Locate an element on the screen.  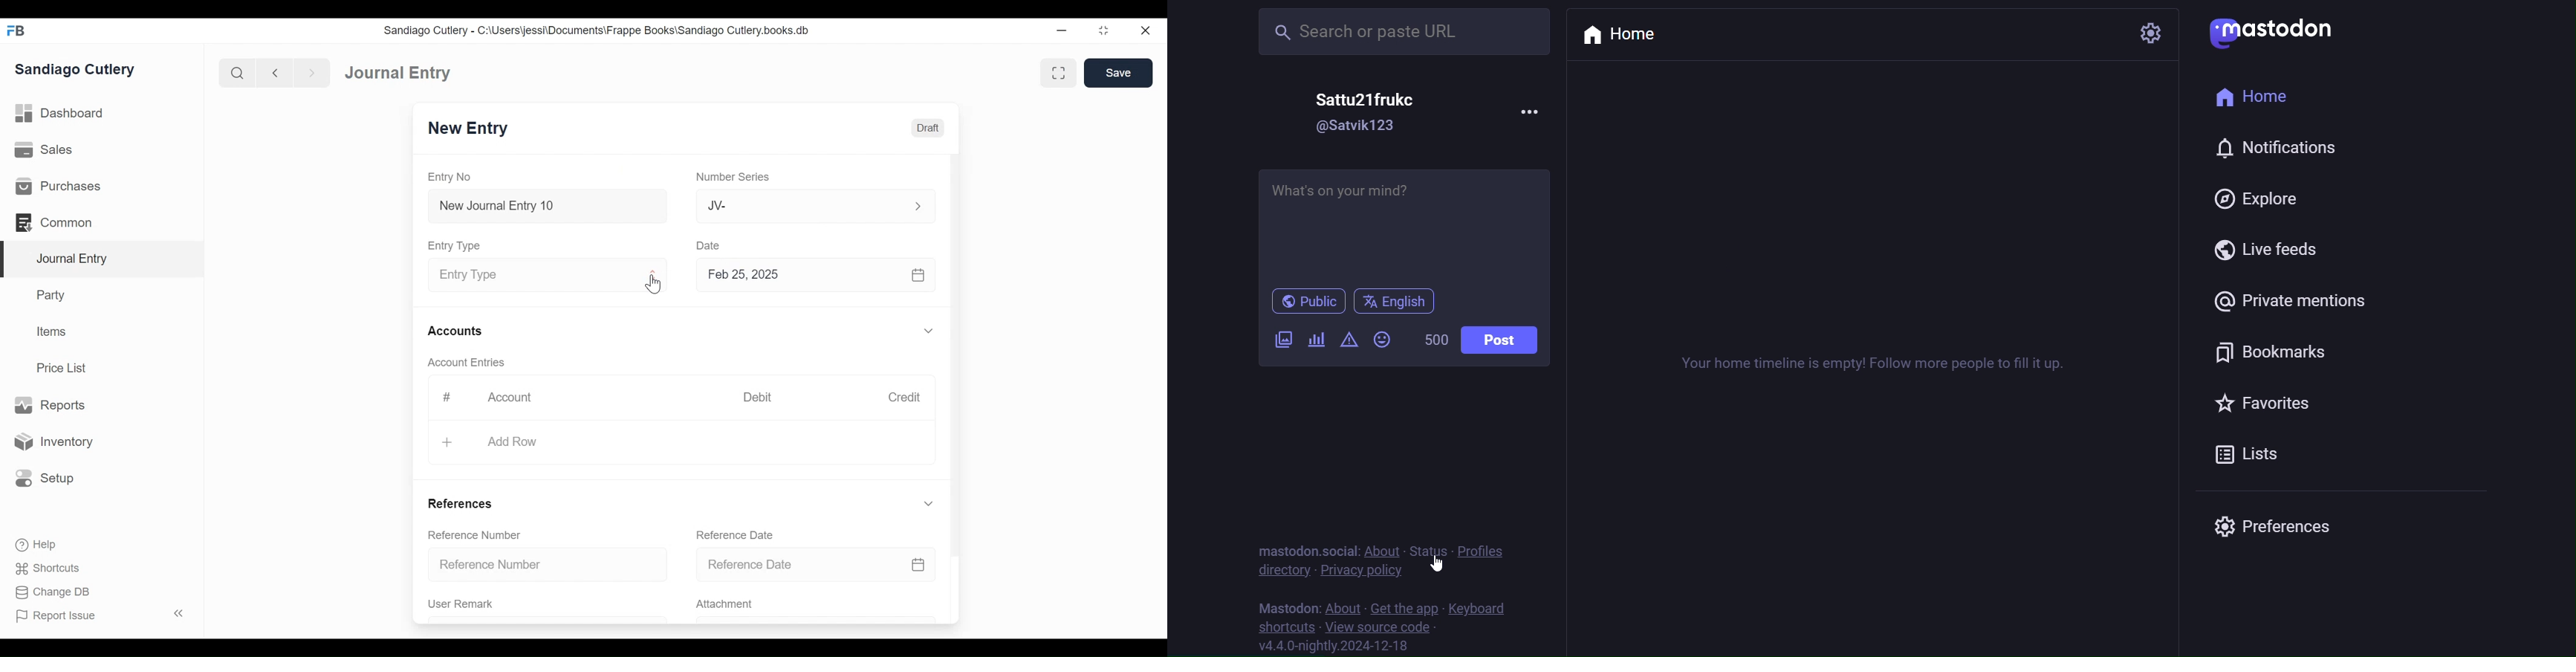
Account Entries is located at coordinates (471, 363).